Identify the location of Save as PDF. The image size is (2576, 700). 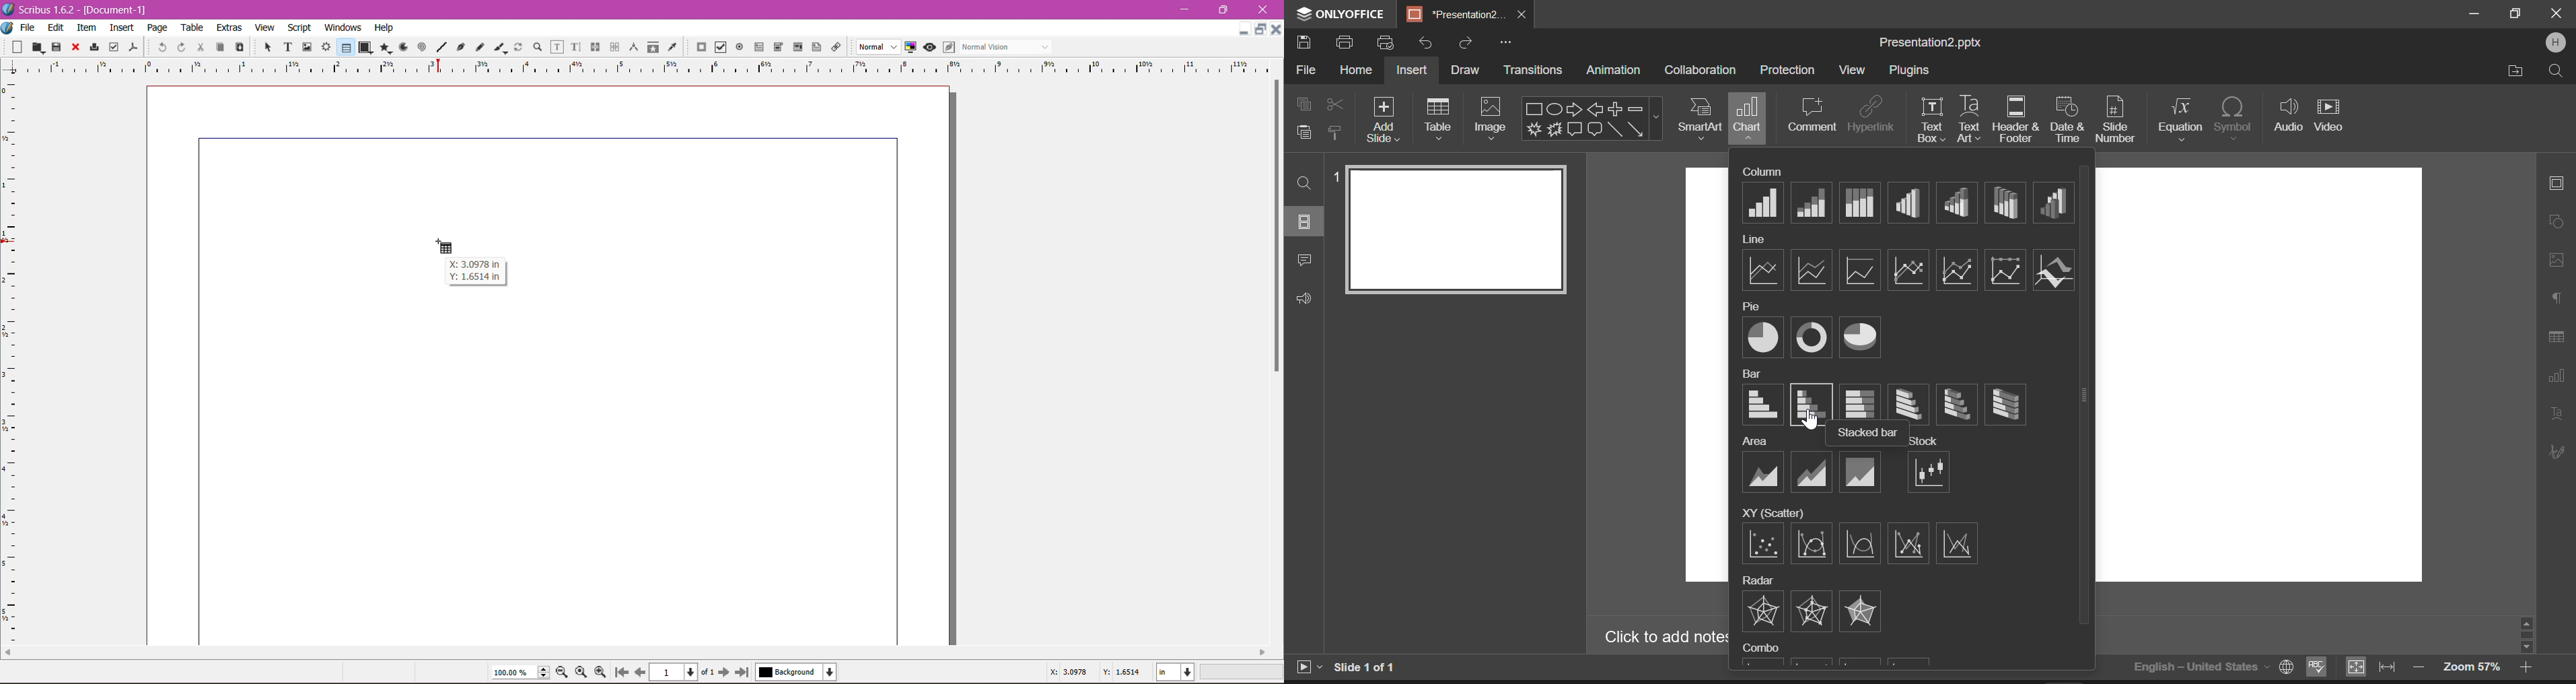
(135, 44).